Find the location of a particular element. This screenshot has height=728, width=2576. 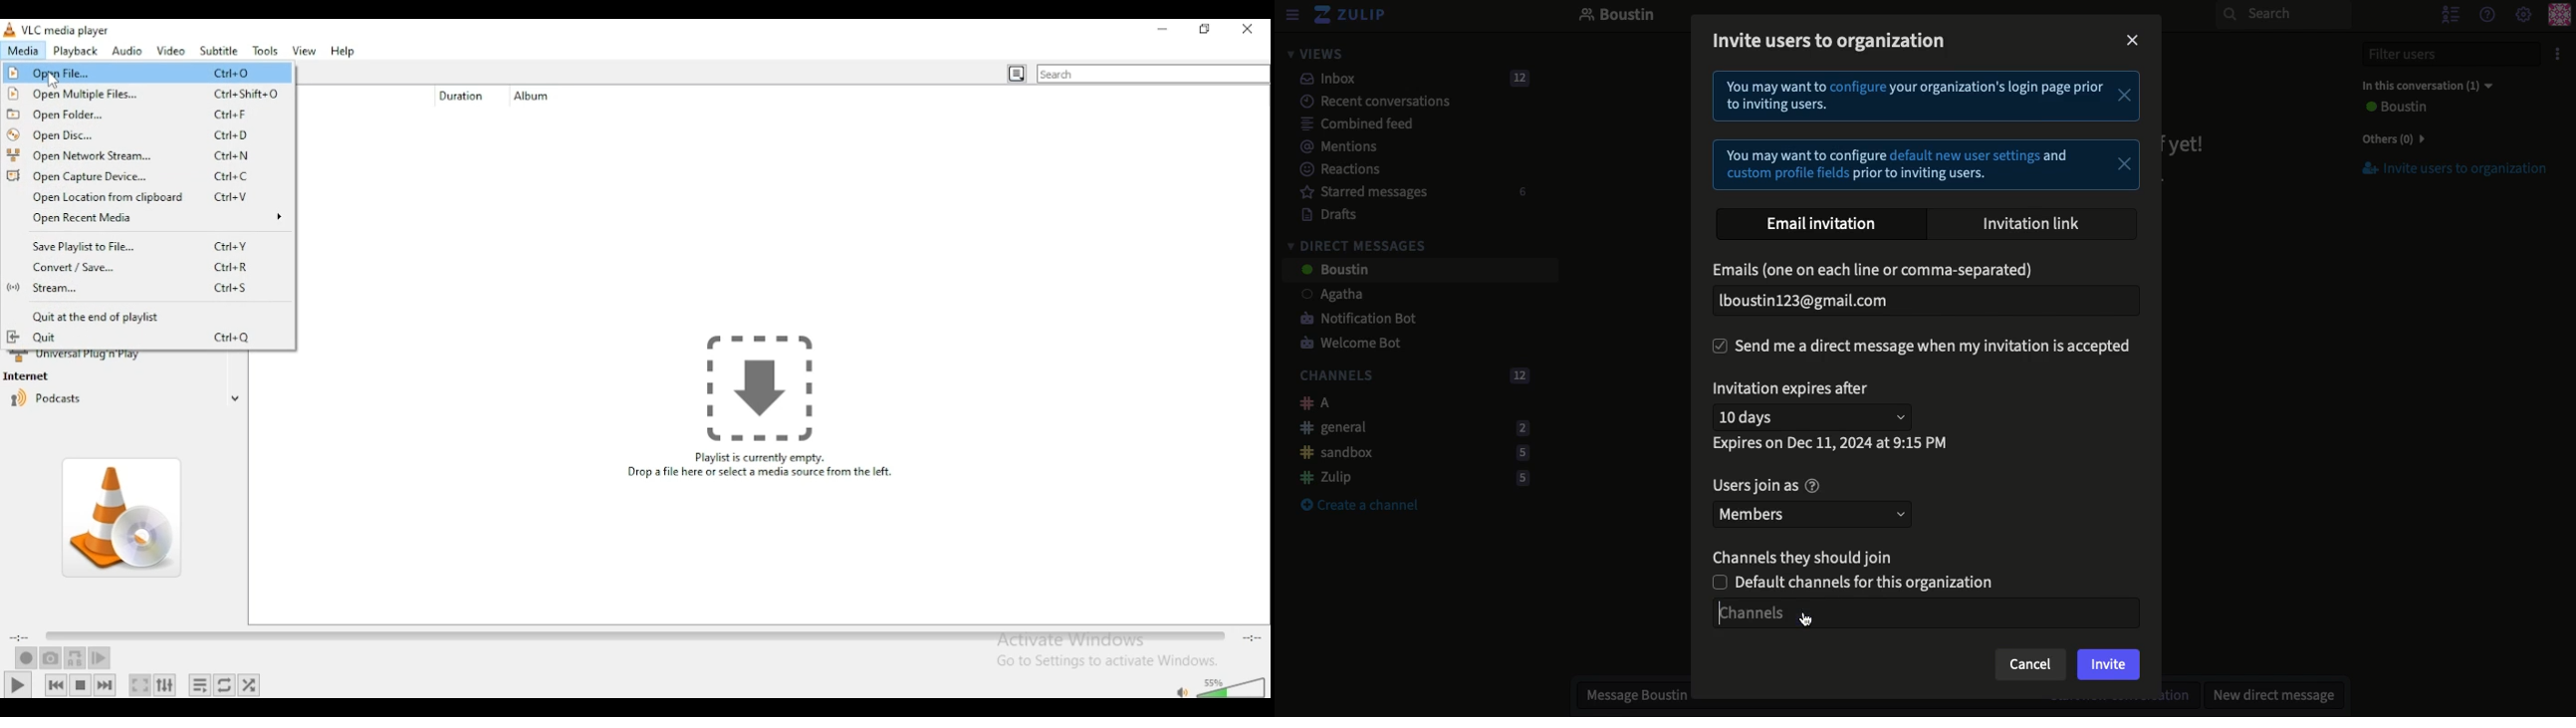

Instructional text is located at coordinates (1926, 131).